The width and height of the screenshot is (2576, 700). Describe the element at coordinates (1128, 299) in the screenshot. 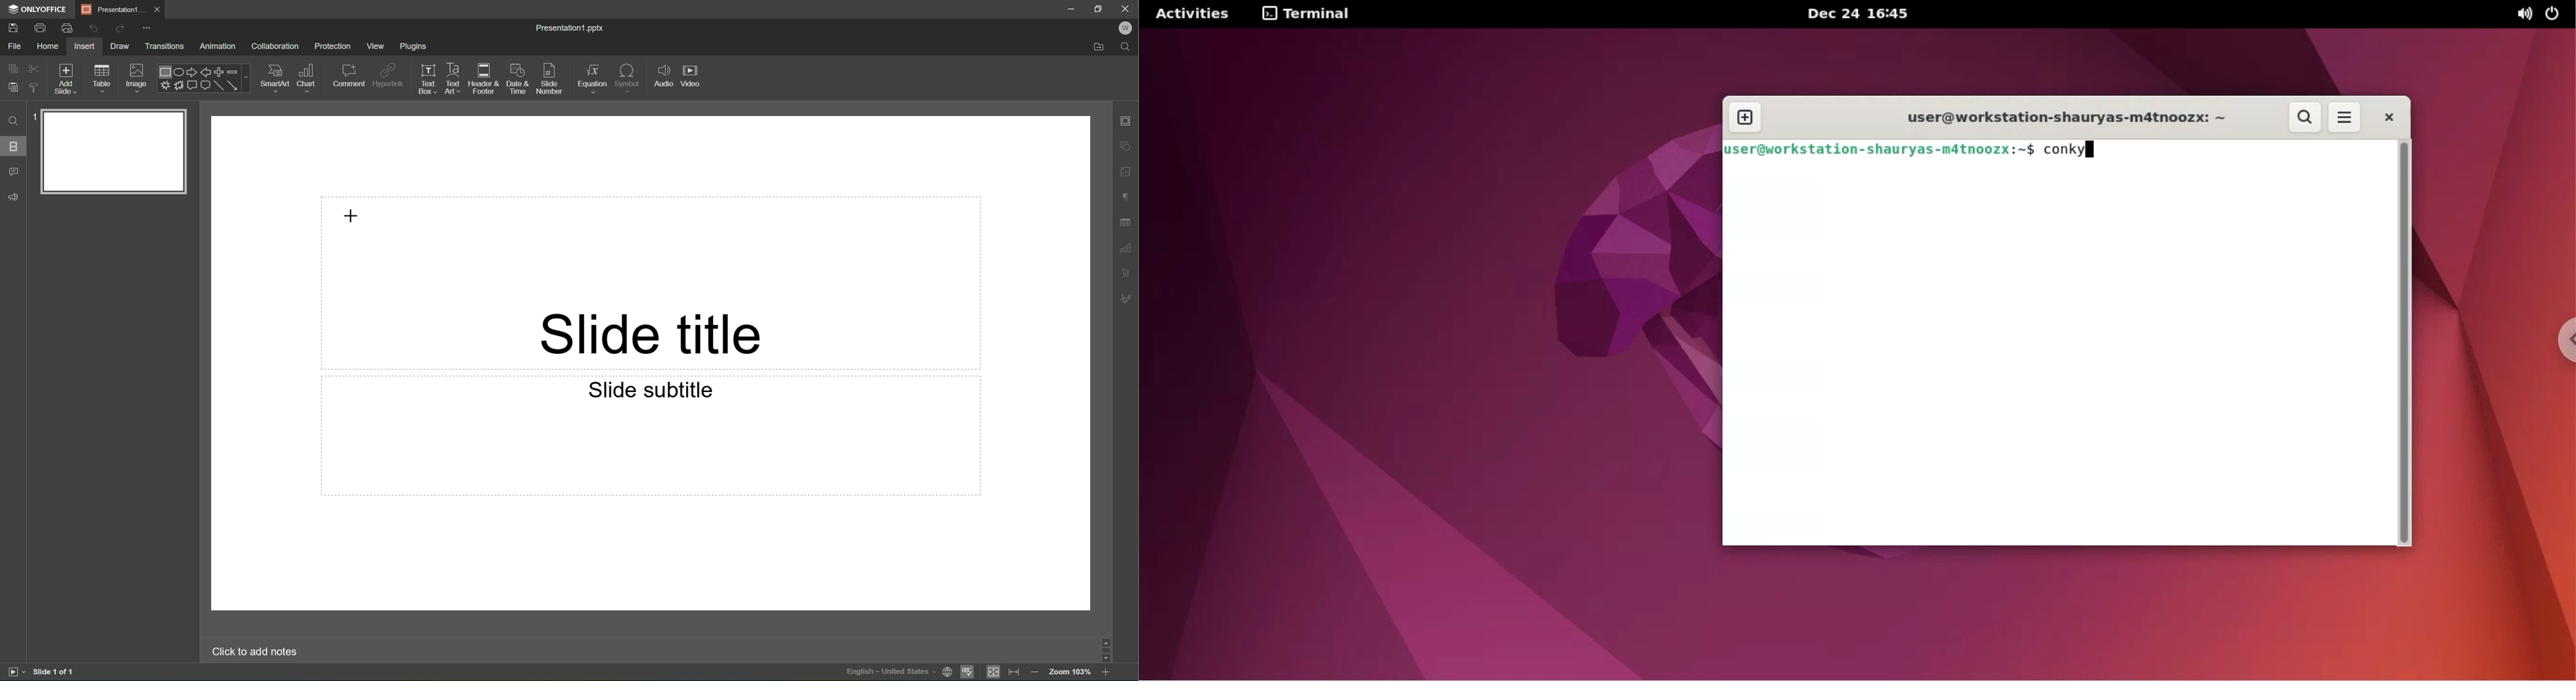

I see `Signature settings` at that location.